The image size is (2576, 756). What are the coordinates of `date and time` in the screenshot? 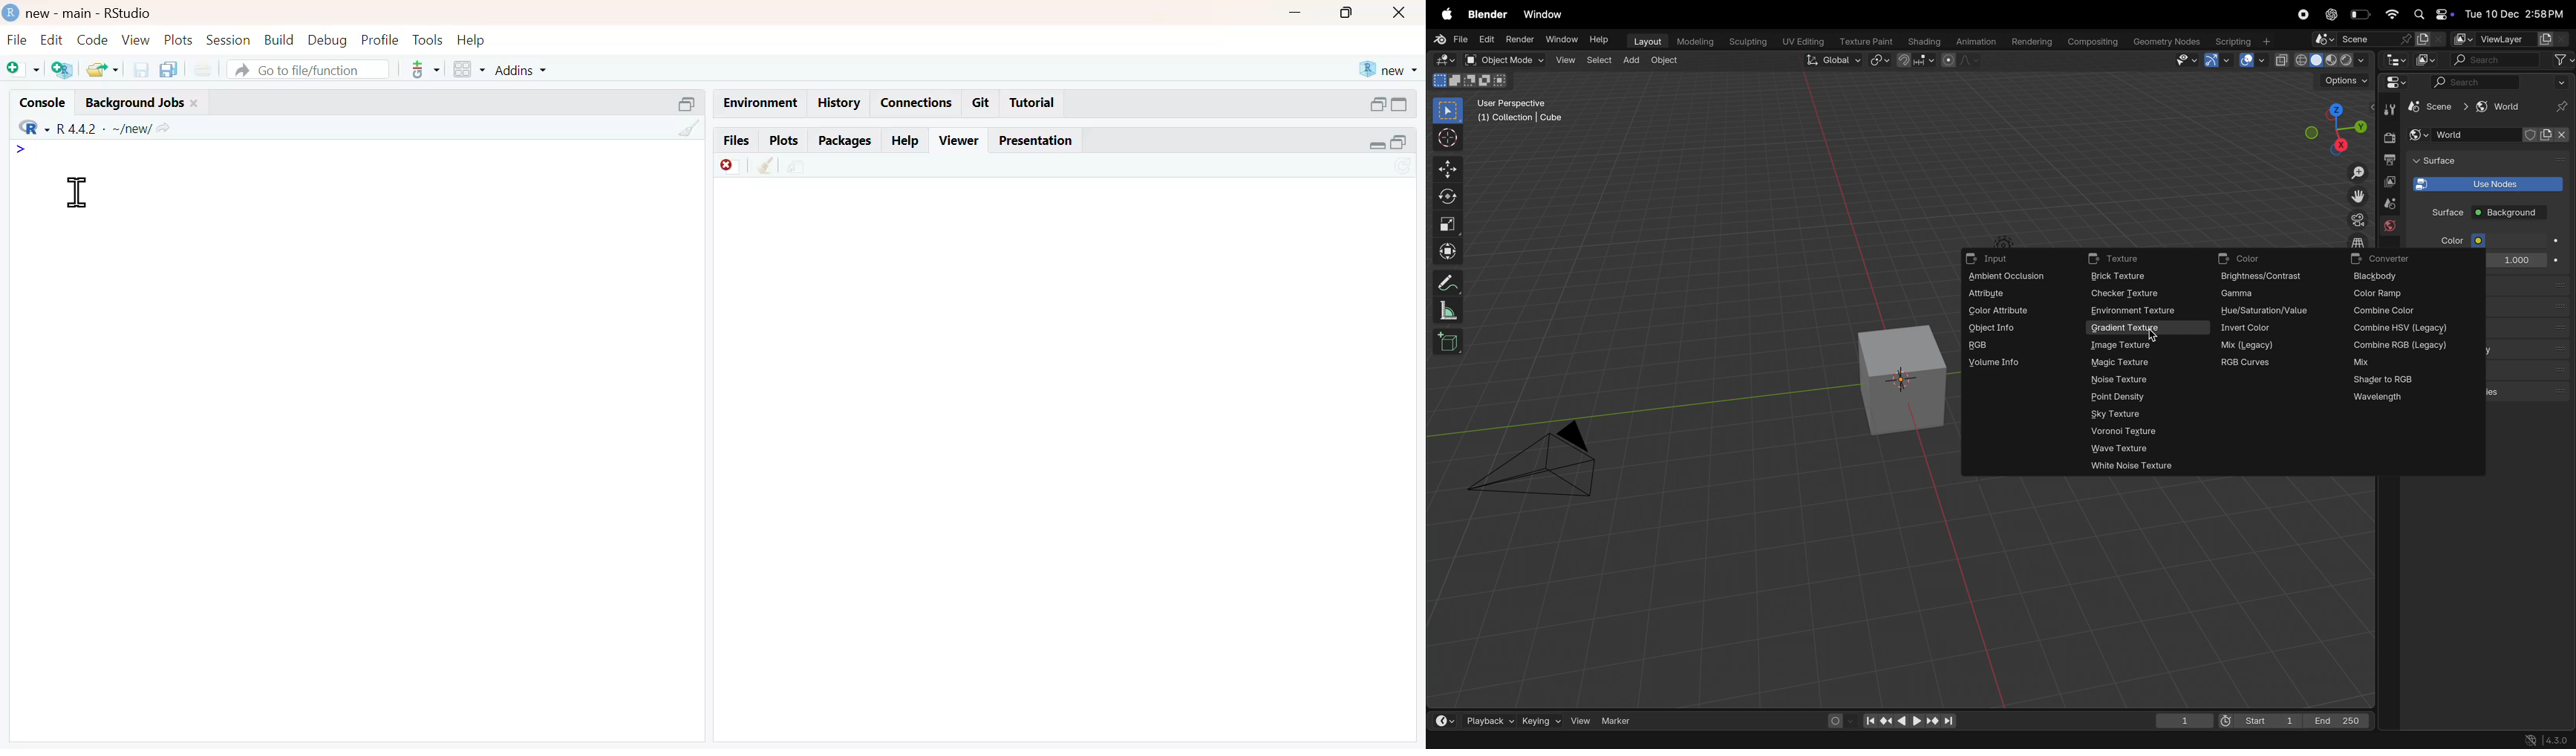 It's located at (2519, 14).